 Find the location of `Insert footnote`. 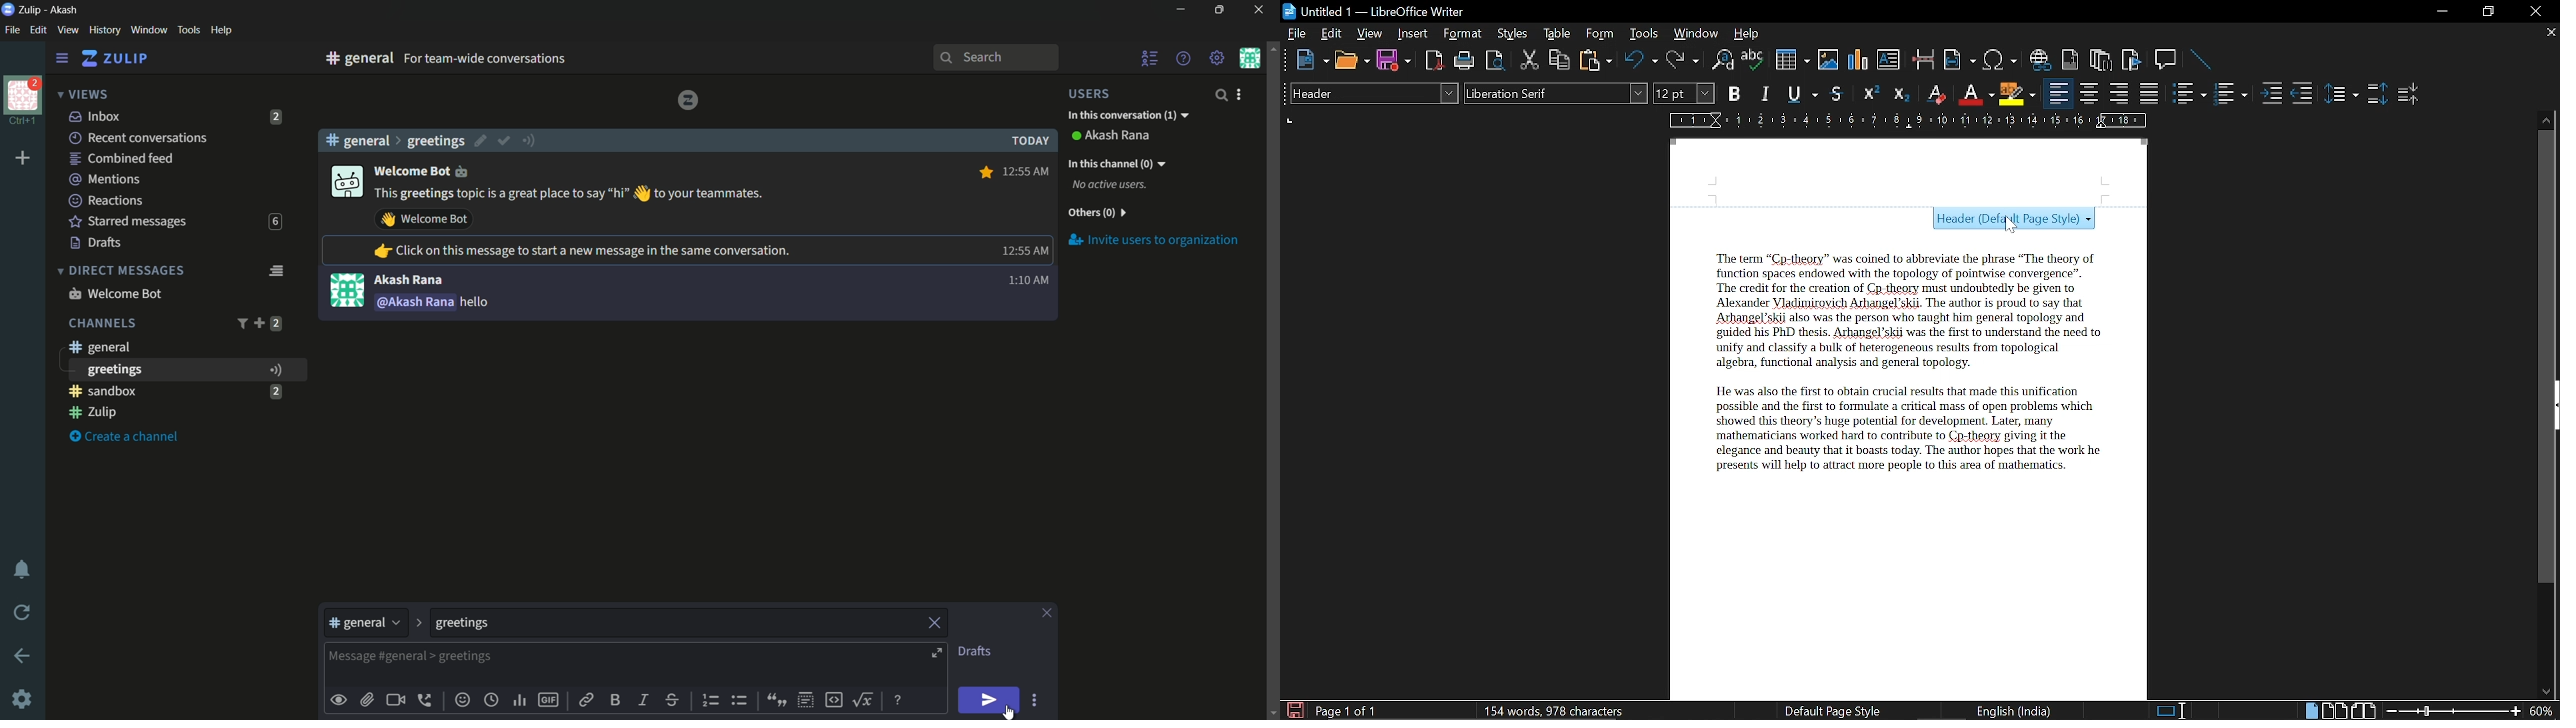

Insert footnote is located at coordinates (2101, 60).